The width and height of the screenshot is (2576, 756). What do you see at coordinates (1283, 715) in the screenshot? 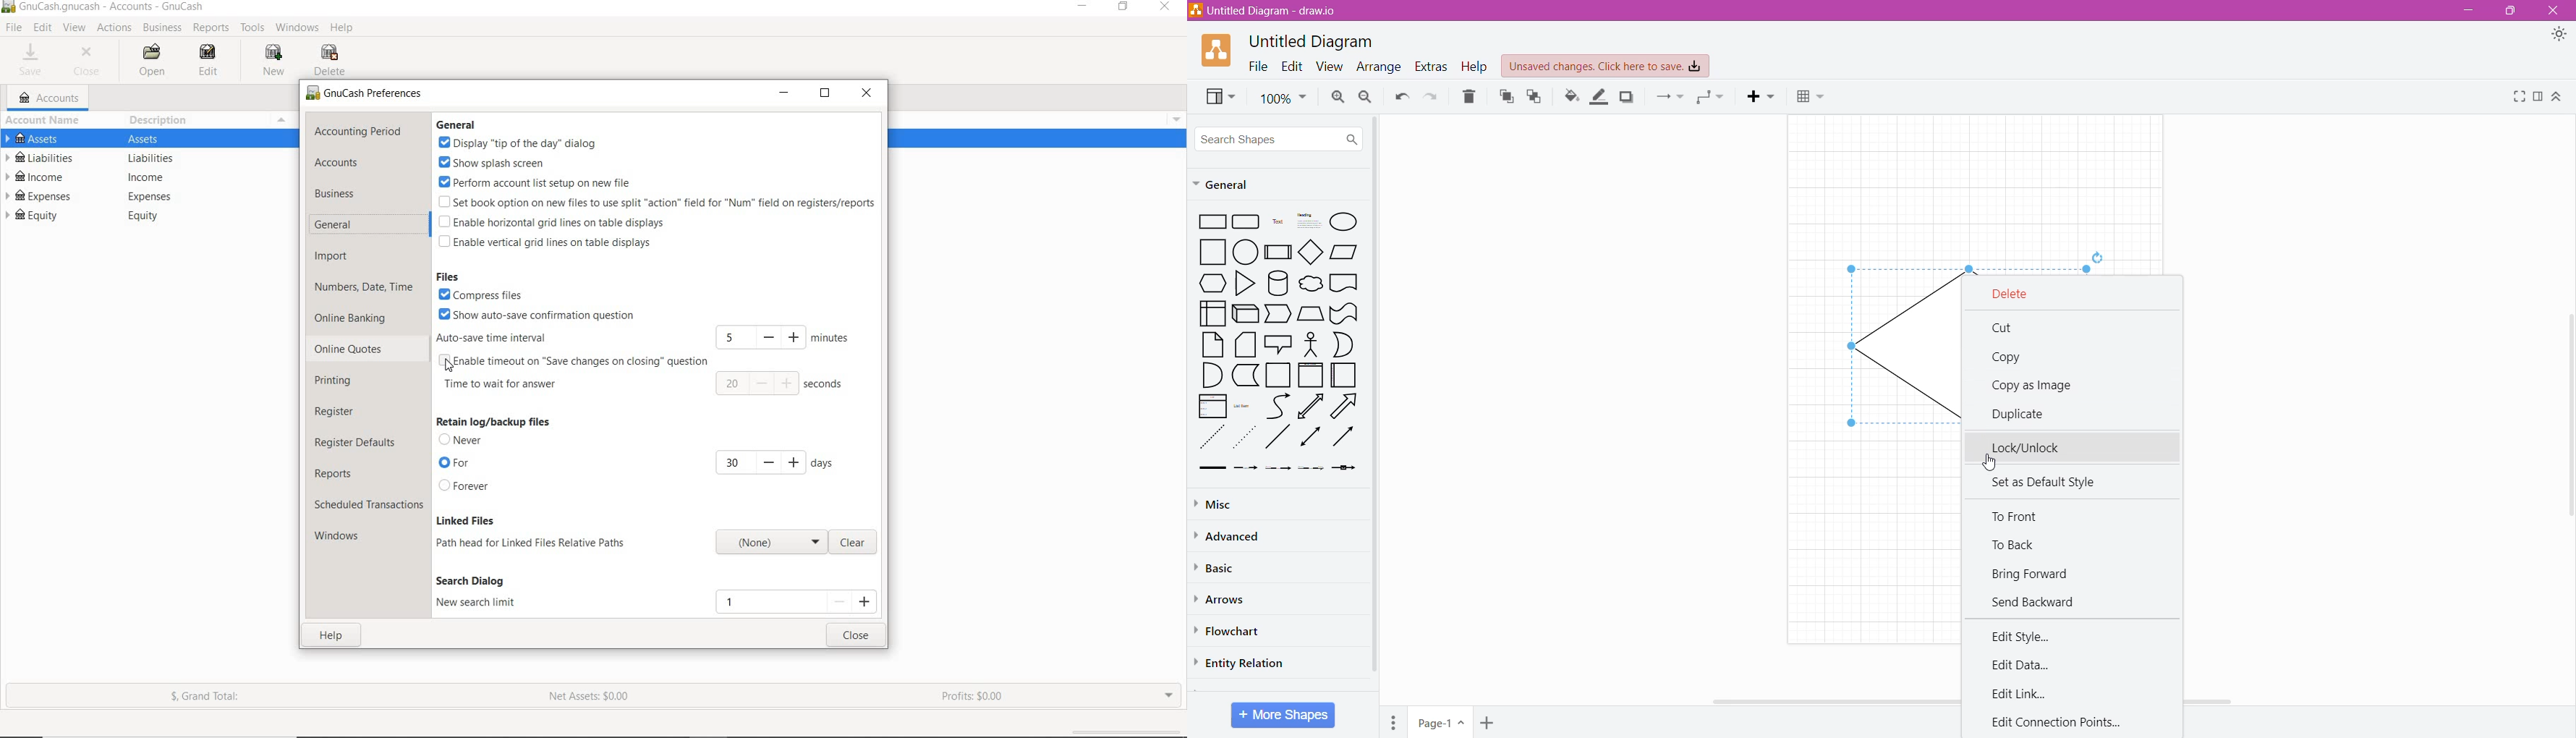
I see `More Shapes` at bounding box center [1283, 715].